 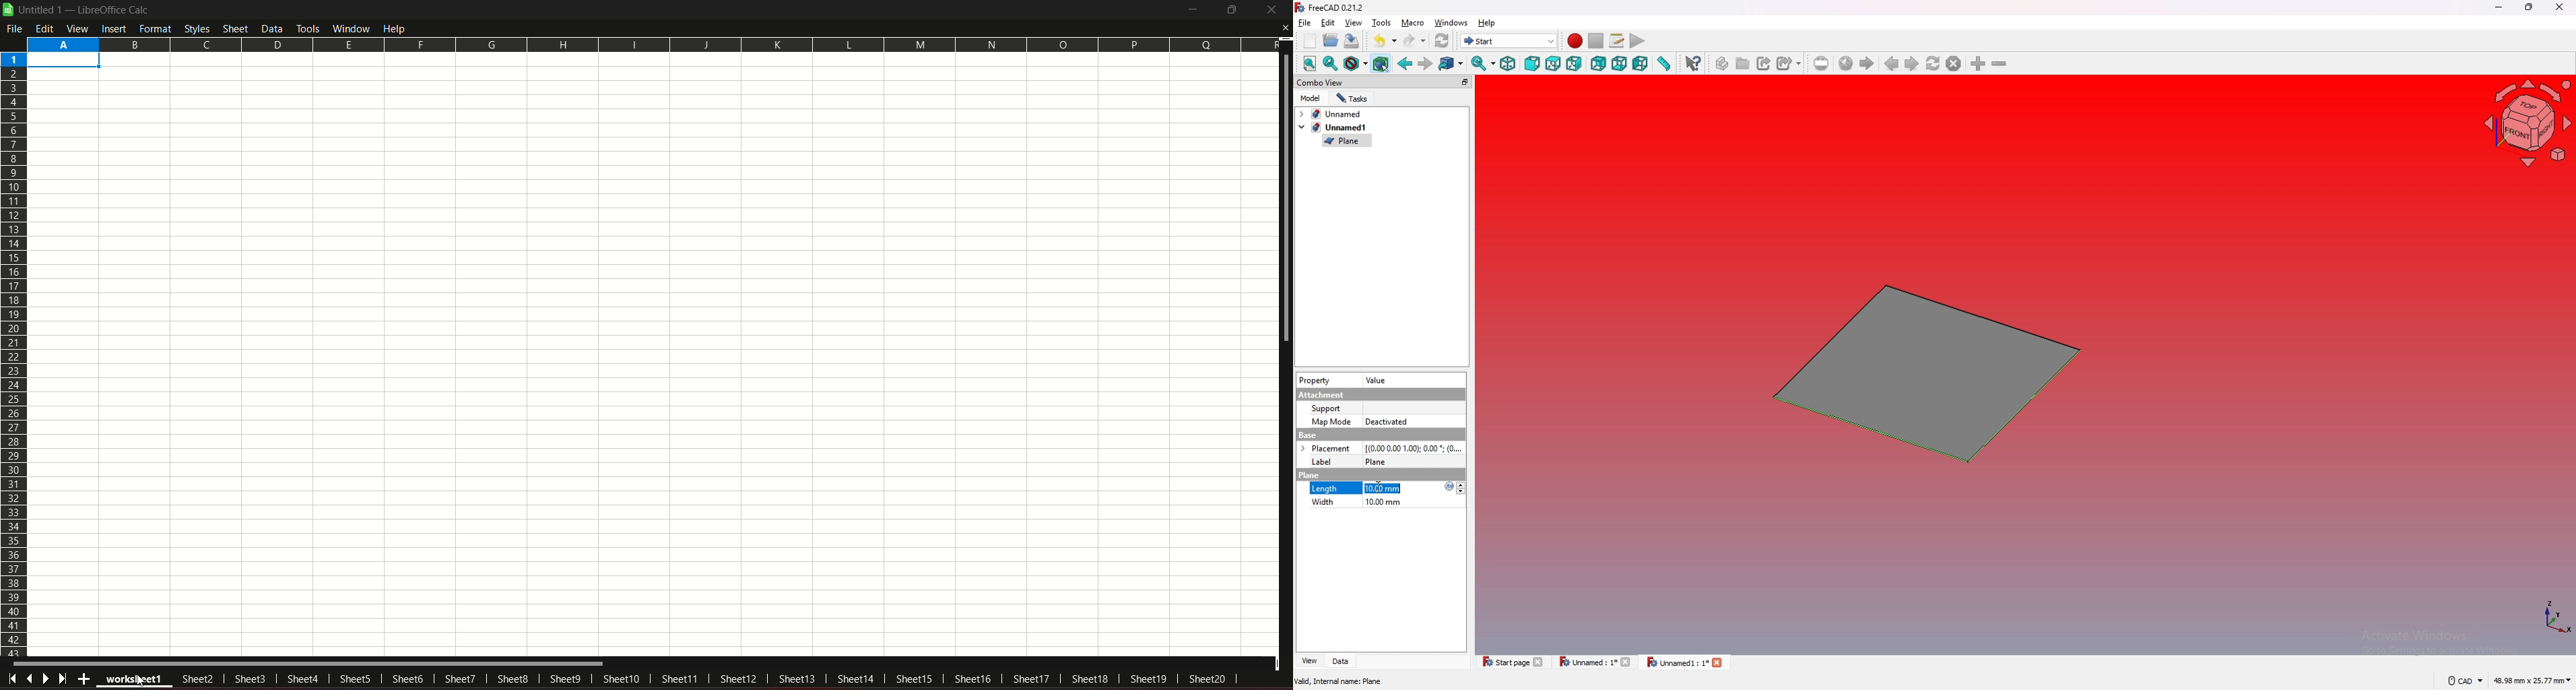 What do you see at coordinates (1381, 22) in the screenshot?
I see `tools` at bounding box center [1381, 22].